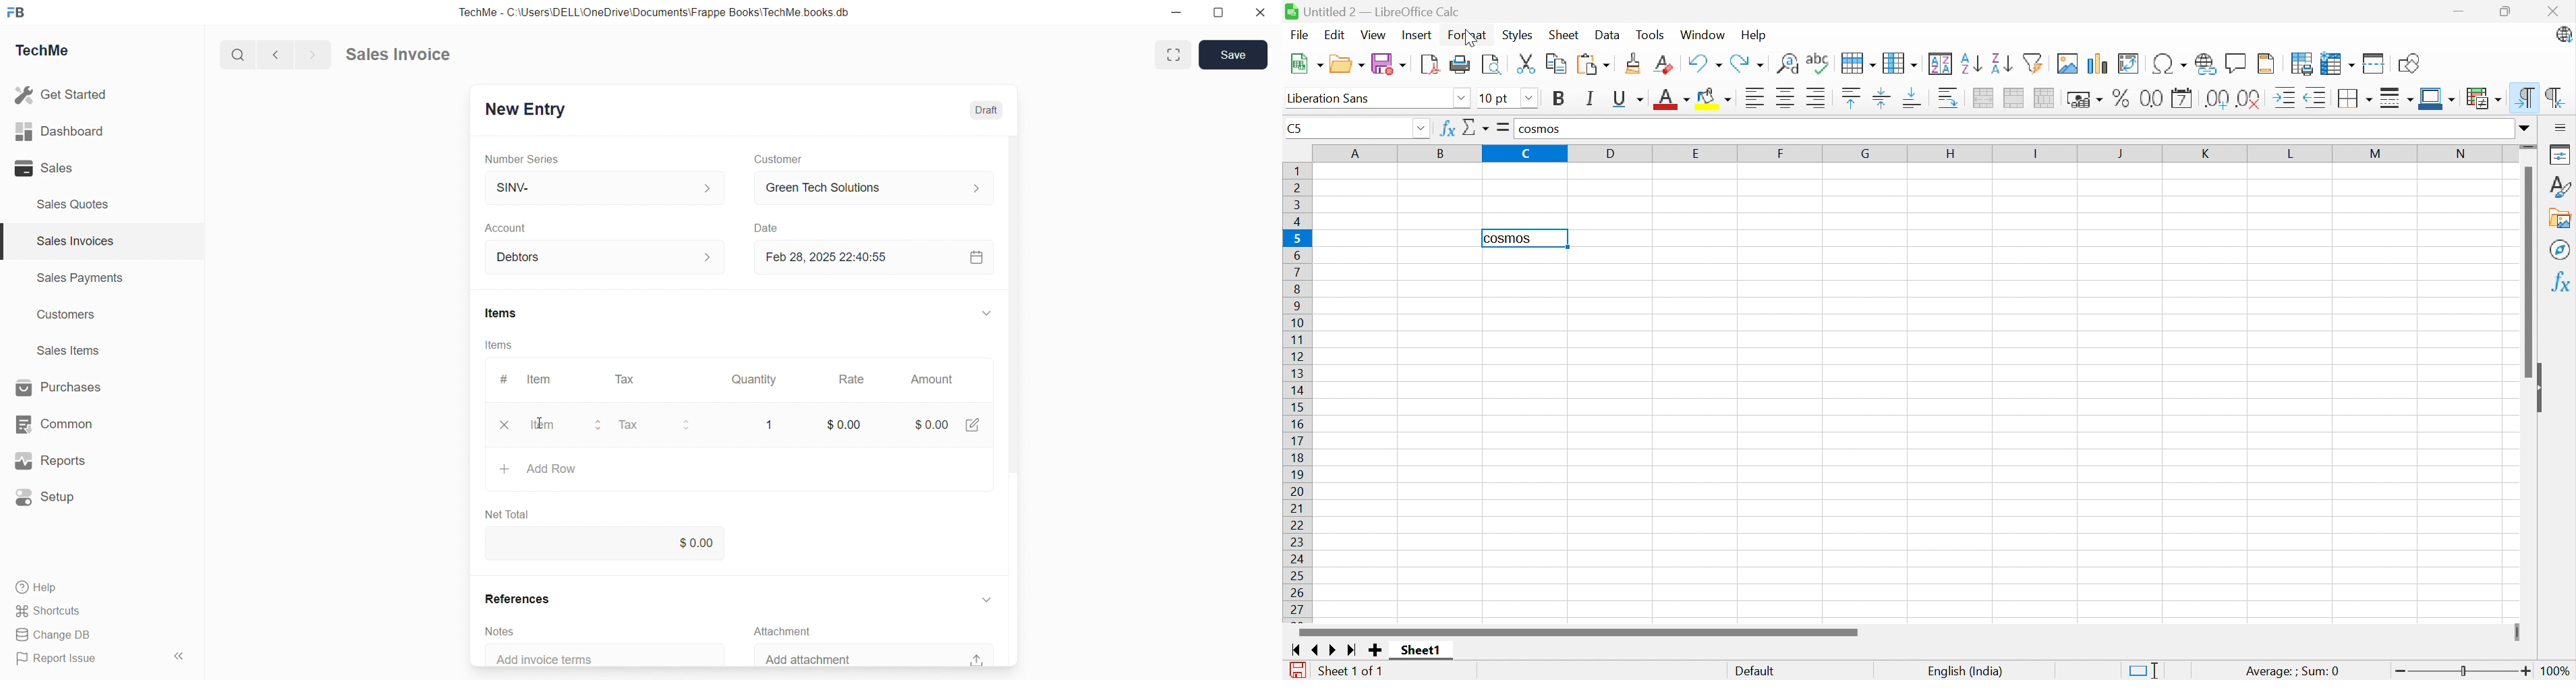 The height and width of the screenshot is (700, 2576). What do you see at coordinates (273, 54) in the screenshot?
I see `back` at bounding box center [273, 54].